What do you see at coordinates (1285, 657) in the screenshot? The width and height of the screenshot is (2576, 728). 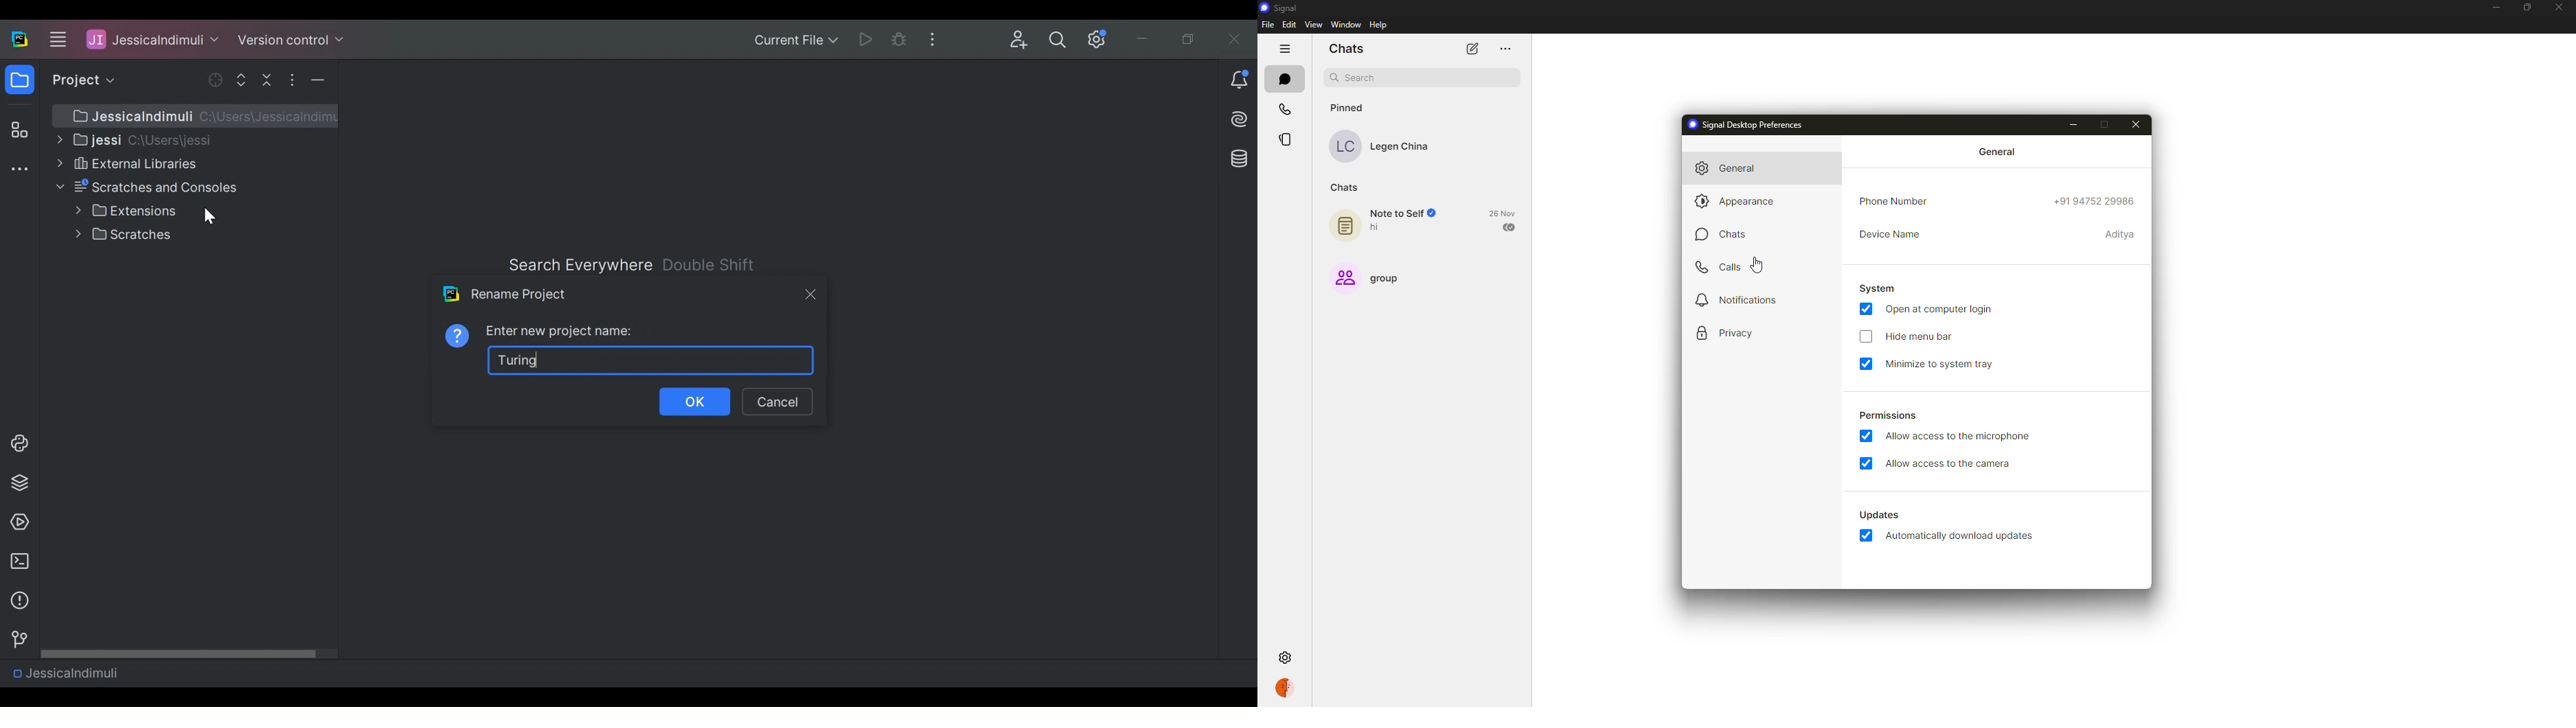 I see `settings` at bounding box center [1285, 657].